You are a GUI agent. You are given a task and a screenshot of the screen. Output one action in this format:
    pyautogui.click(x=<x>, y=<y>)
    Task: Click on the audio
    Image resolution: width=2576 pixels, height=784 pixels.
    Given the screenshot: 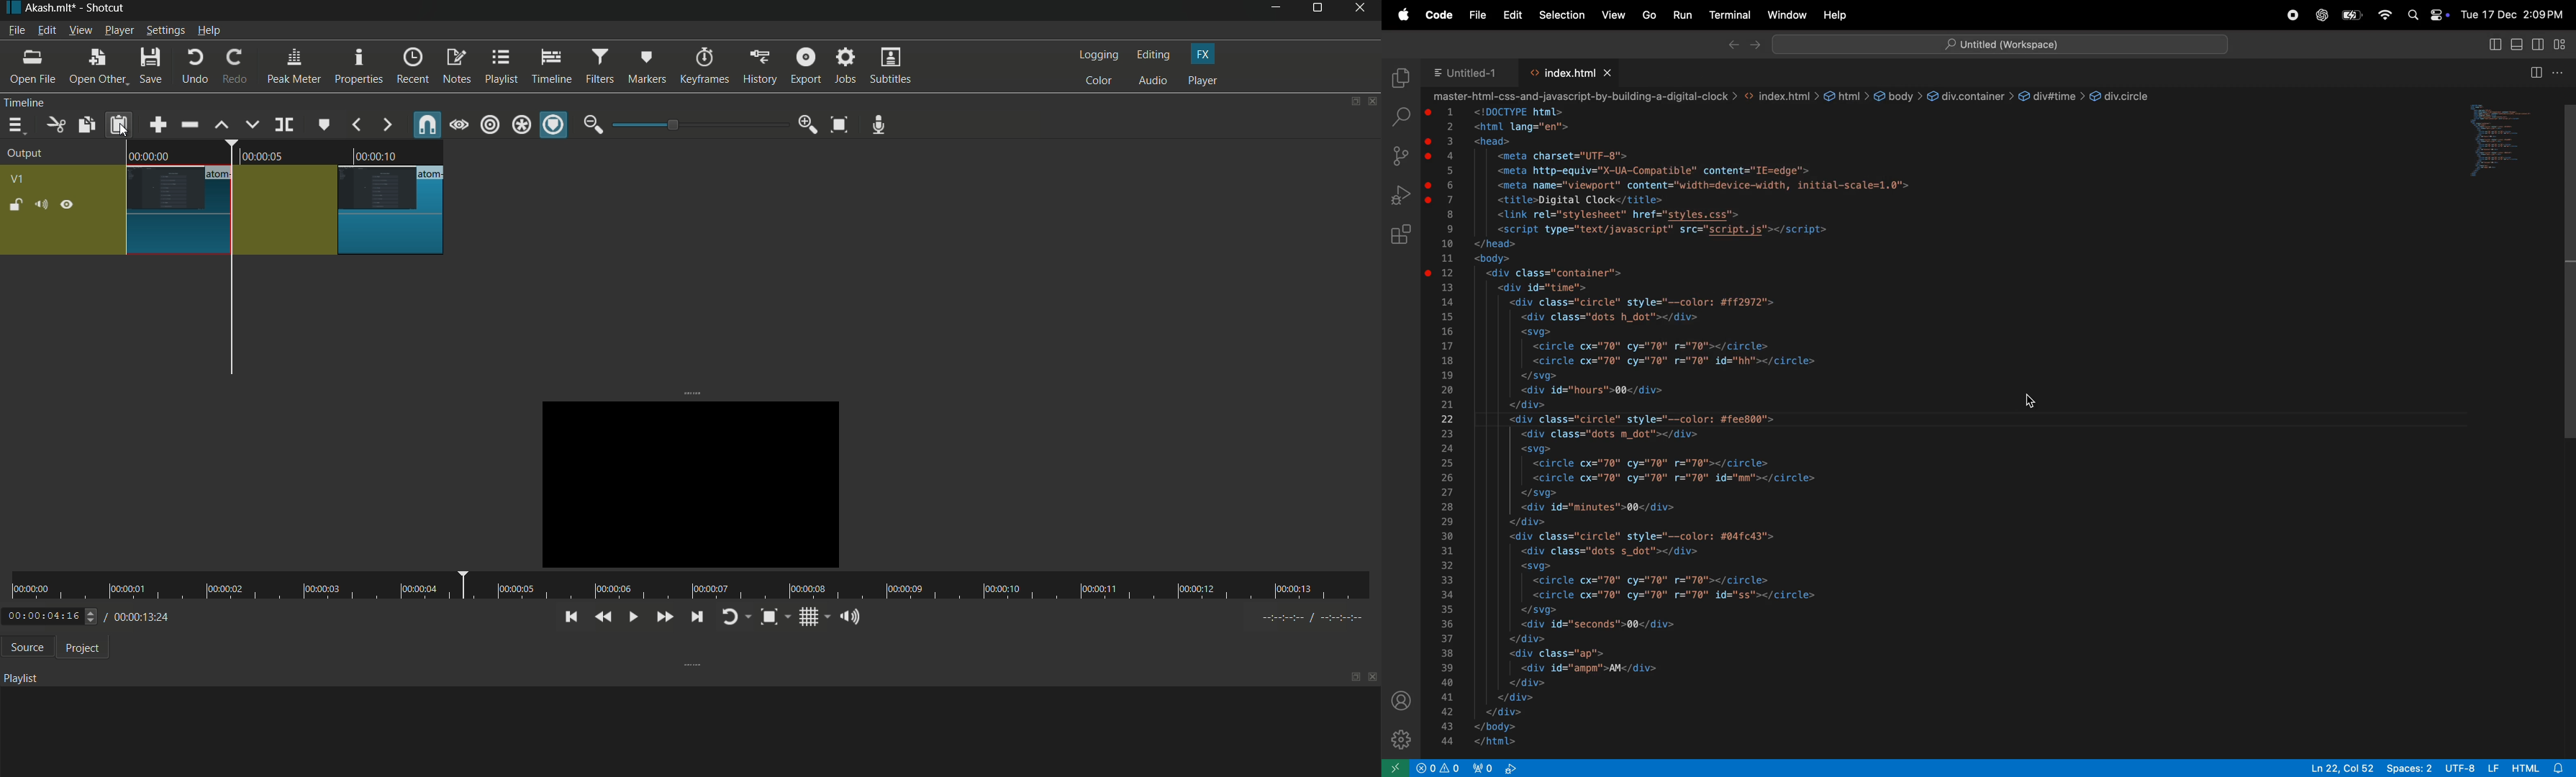 What is the action you would take?
    pyautogui.click(x=1153, y=81)
    